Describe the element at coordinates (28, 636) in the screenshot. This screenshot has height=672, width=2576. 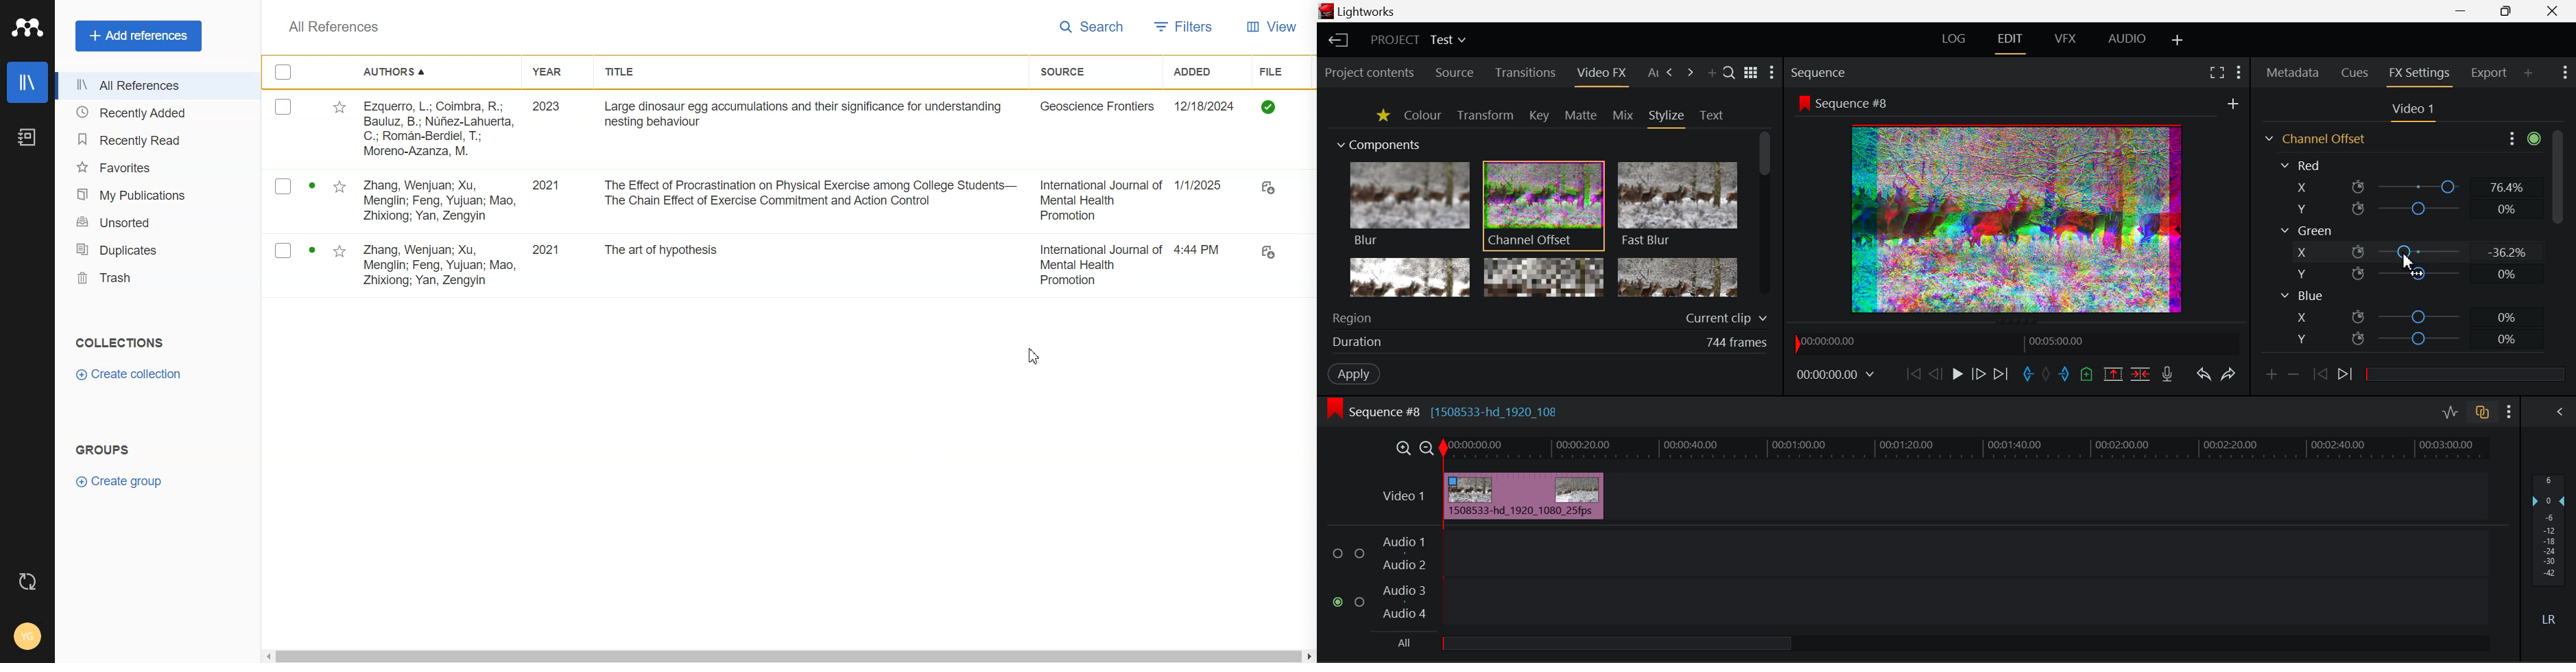
I see `Account` at that location.